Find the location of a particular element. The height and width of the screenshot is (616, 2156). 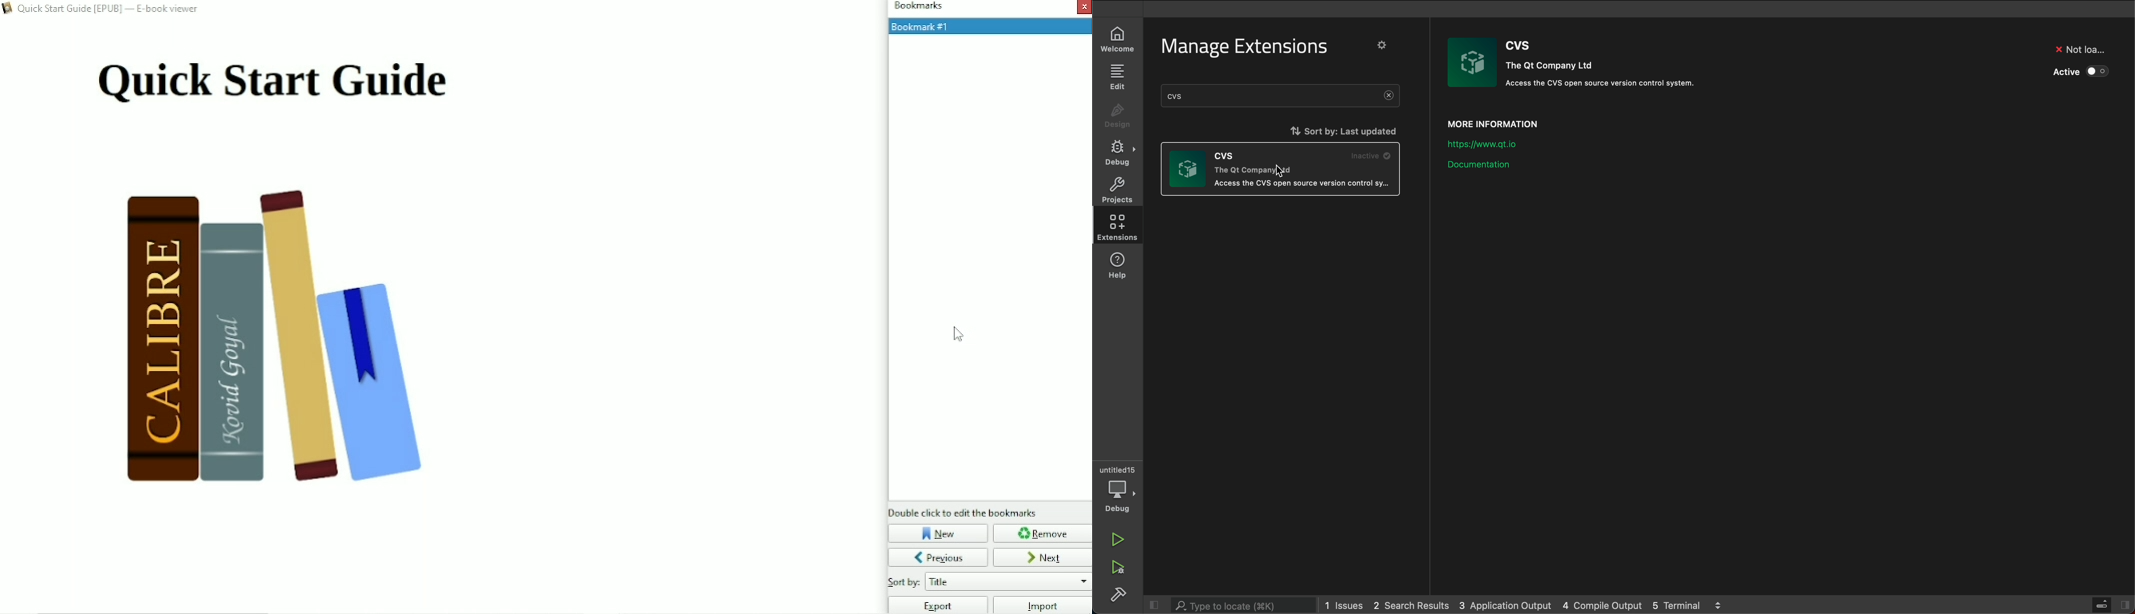

run adn debug is located at coordinates (1117, 568).